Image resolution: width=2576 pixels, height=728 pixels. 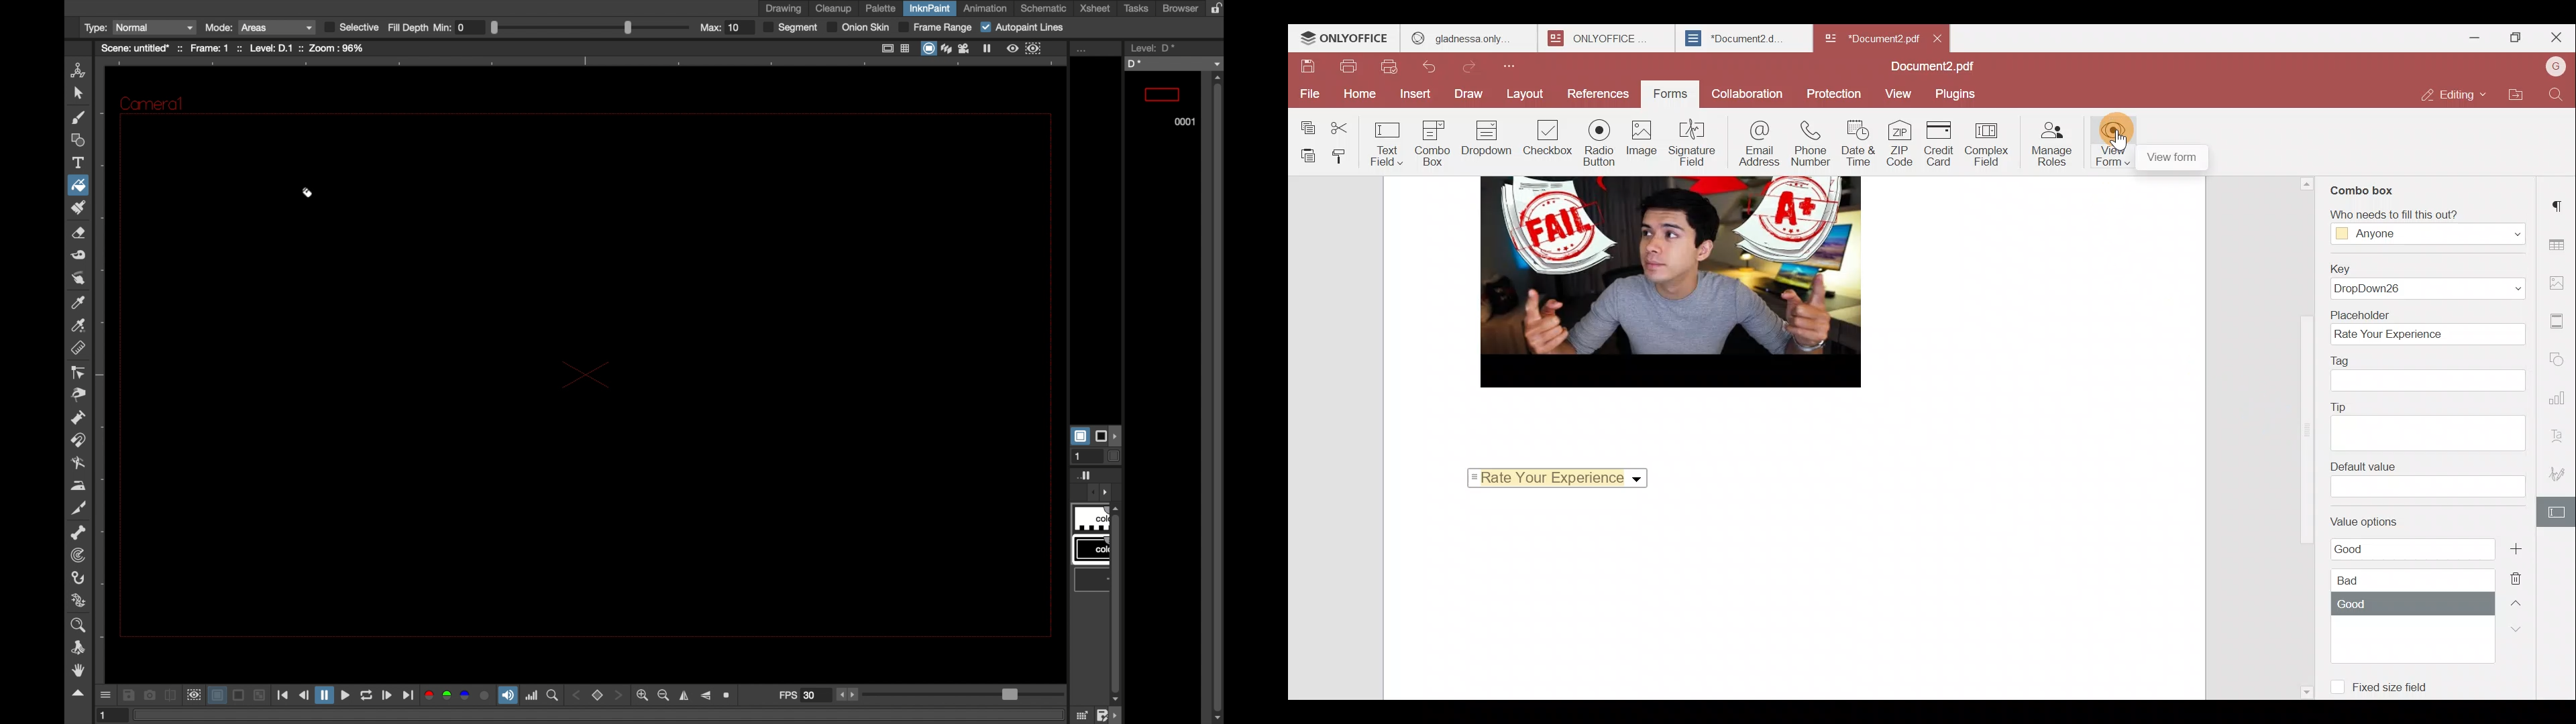 What do you see at coordinates (2513, 97) in the screenshot?
I see `Open file location` at bounding box center [2513, 97].